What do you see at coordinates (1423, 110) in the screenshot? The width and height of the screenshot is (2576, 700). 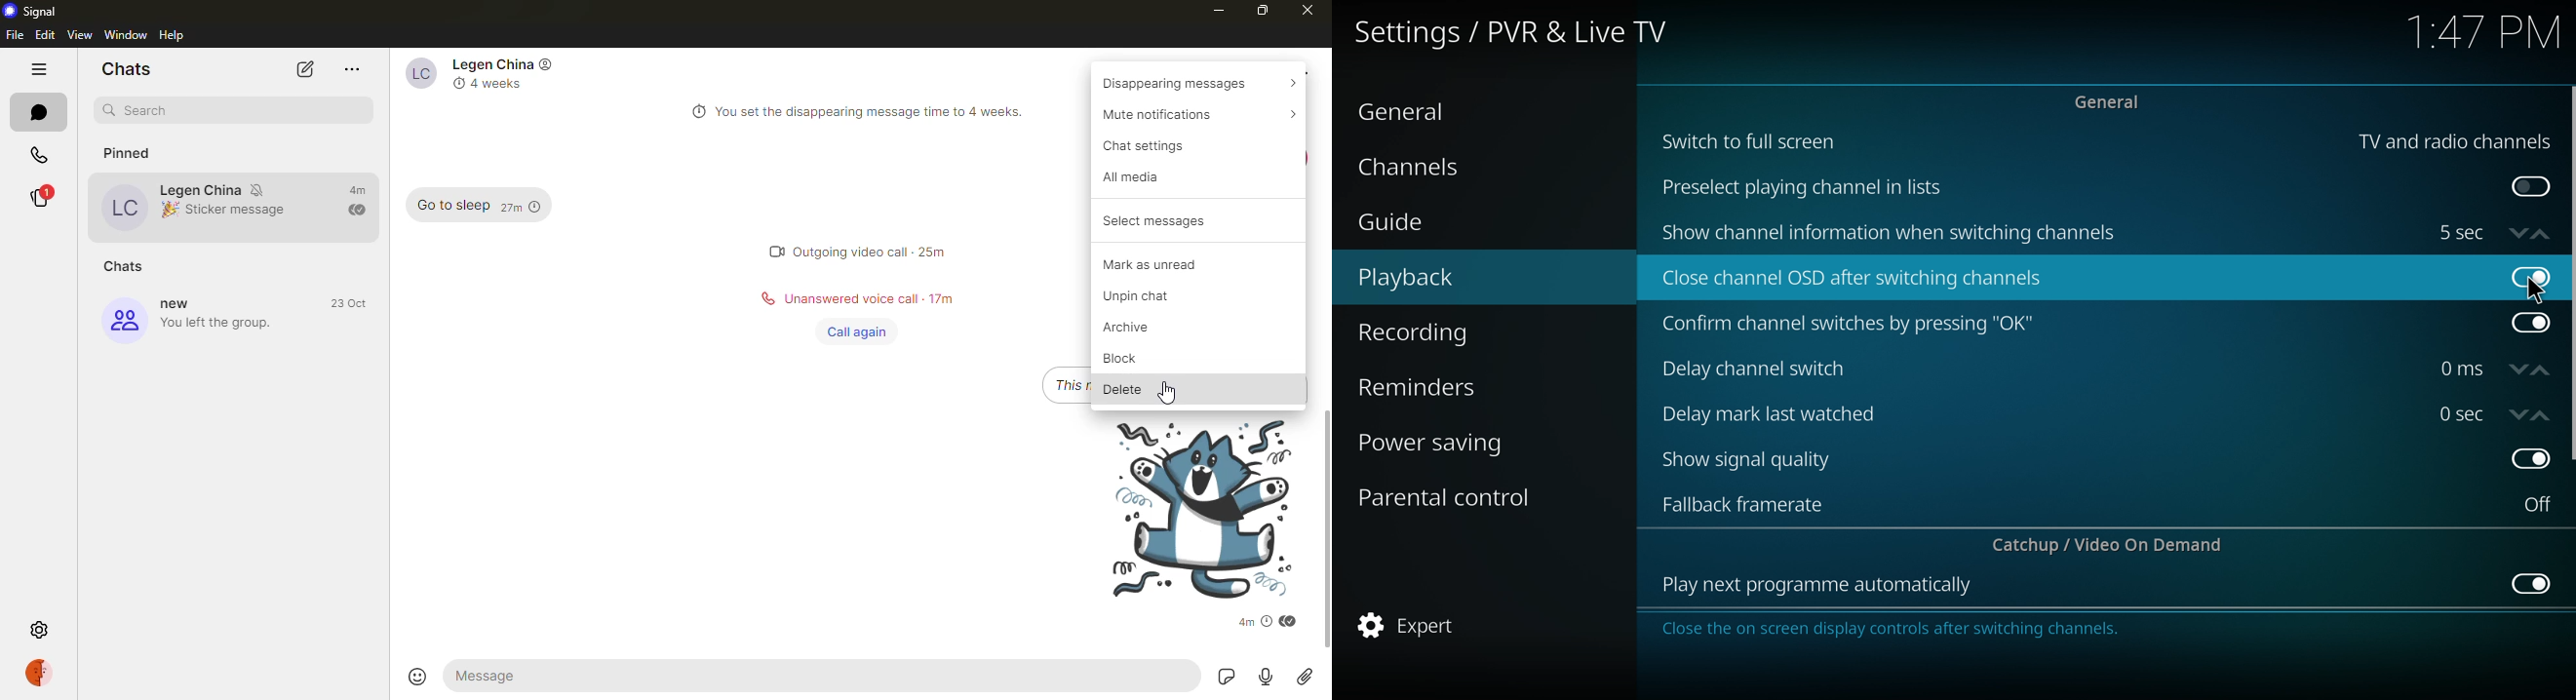 I see `general` at bounding box center [1423, 110].